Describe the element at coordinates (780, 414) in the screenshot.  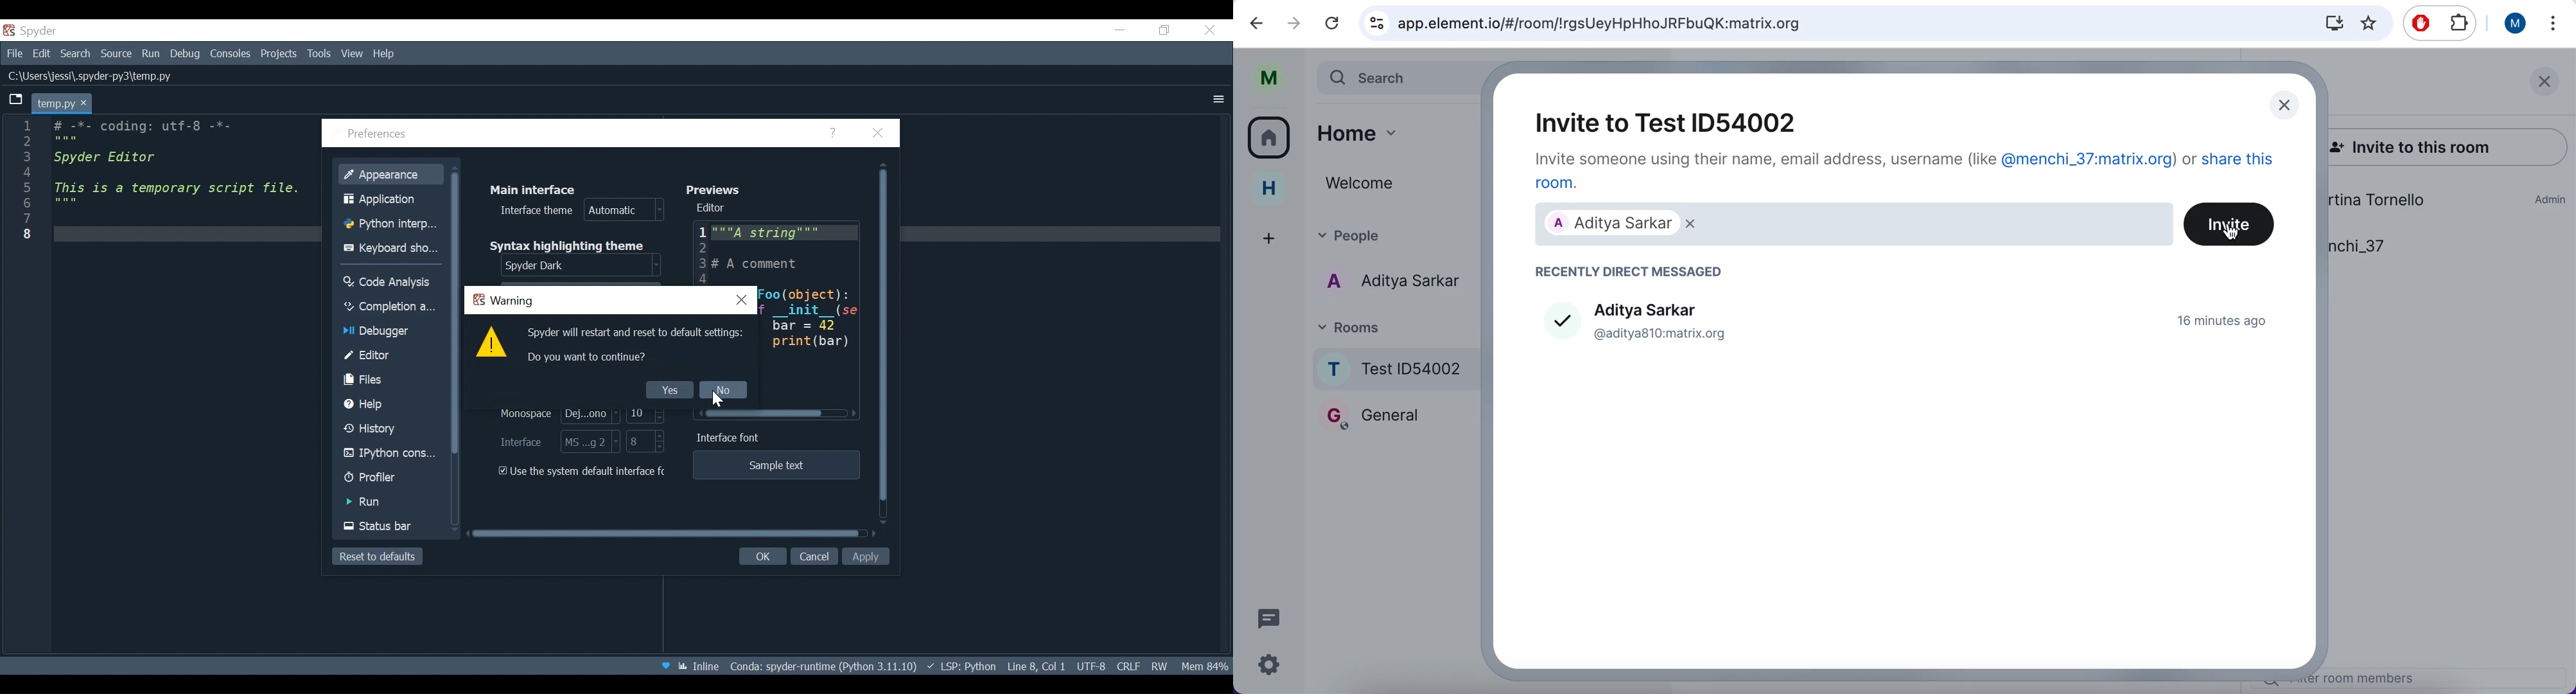
I see `Horizontal Scroll bar` at that location.